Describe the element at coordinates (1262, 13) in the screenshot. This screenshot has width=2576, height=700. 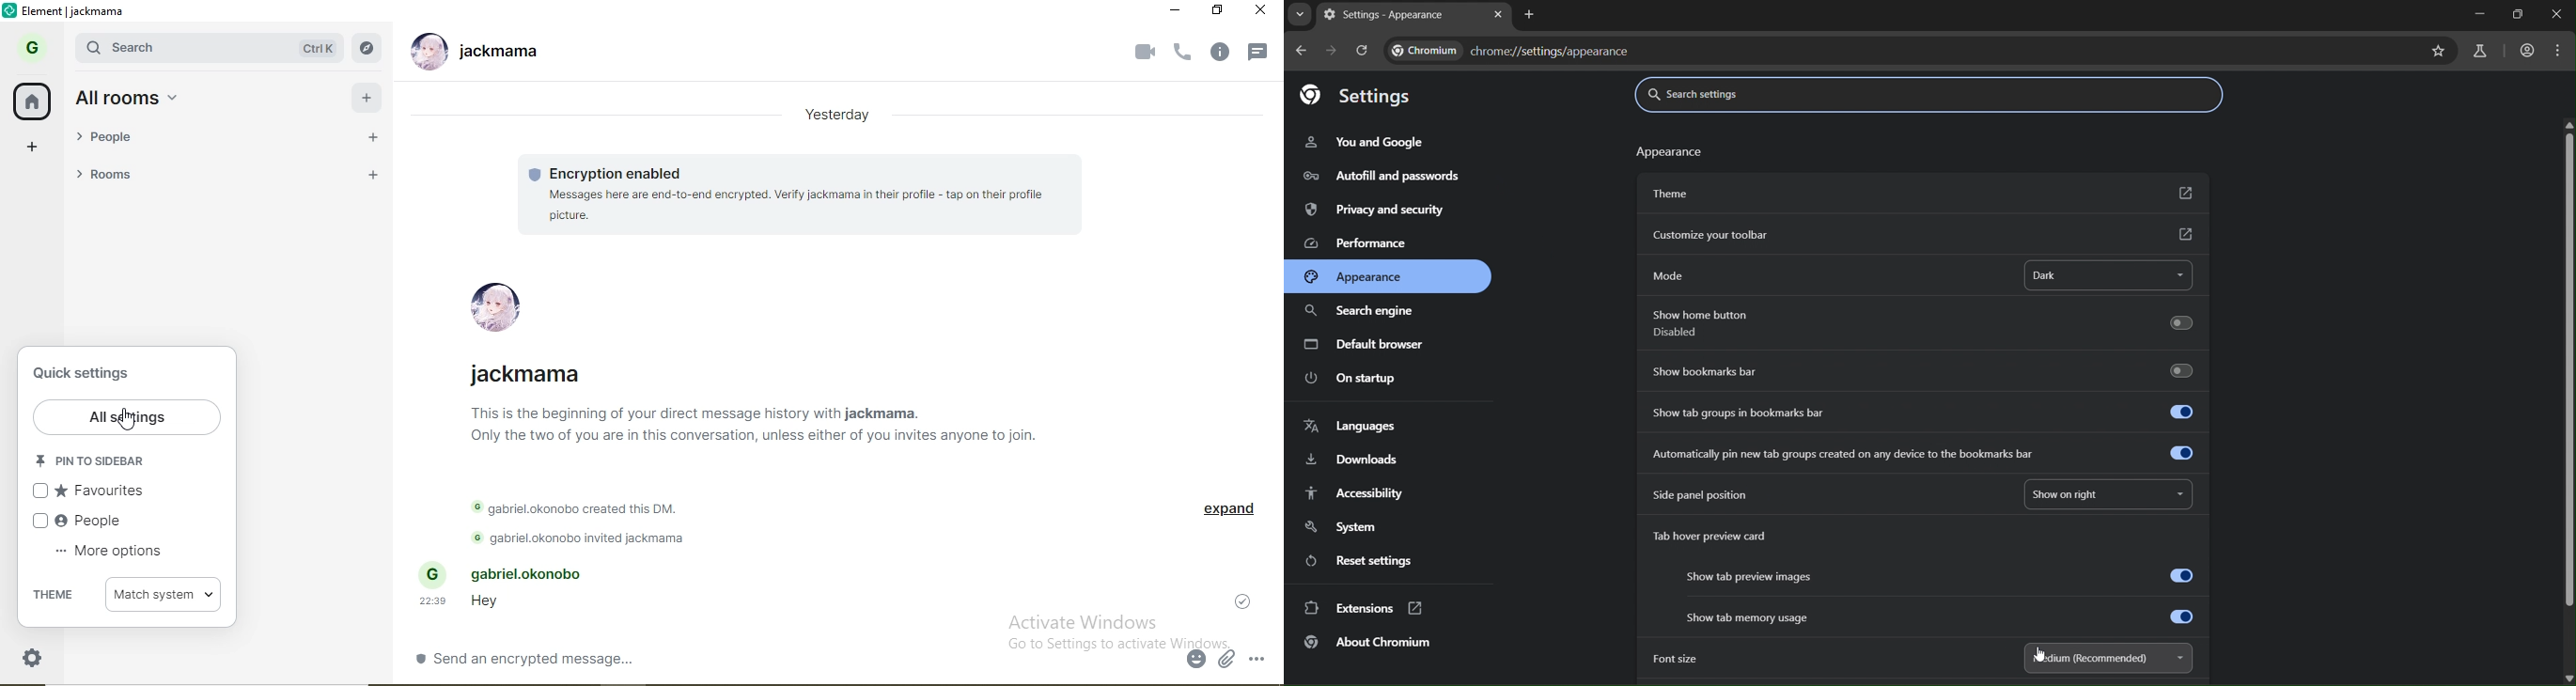
I see `close` at that location.